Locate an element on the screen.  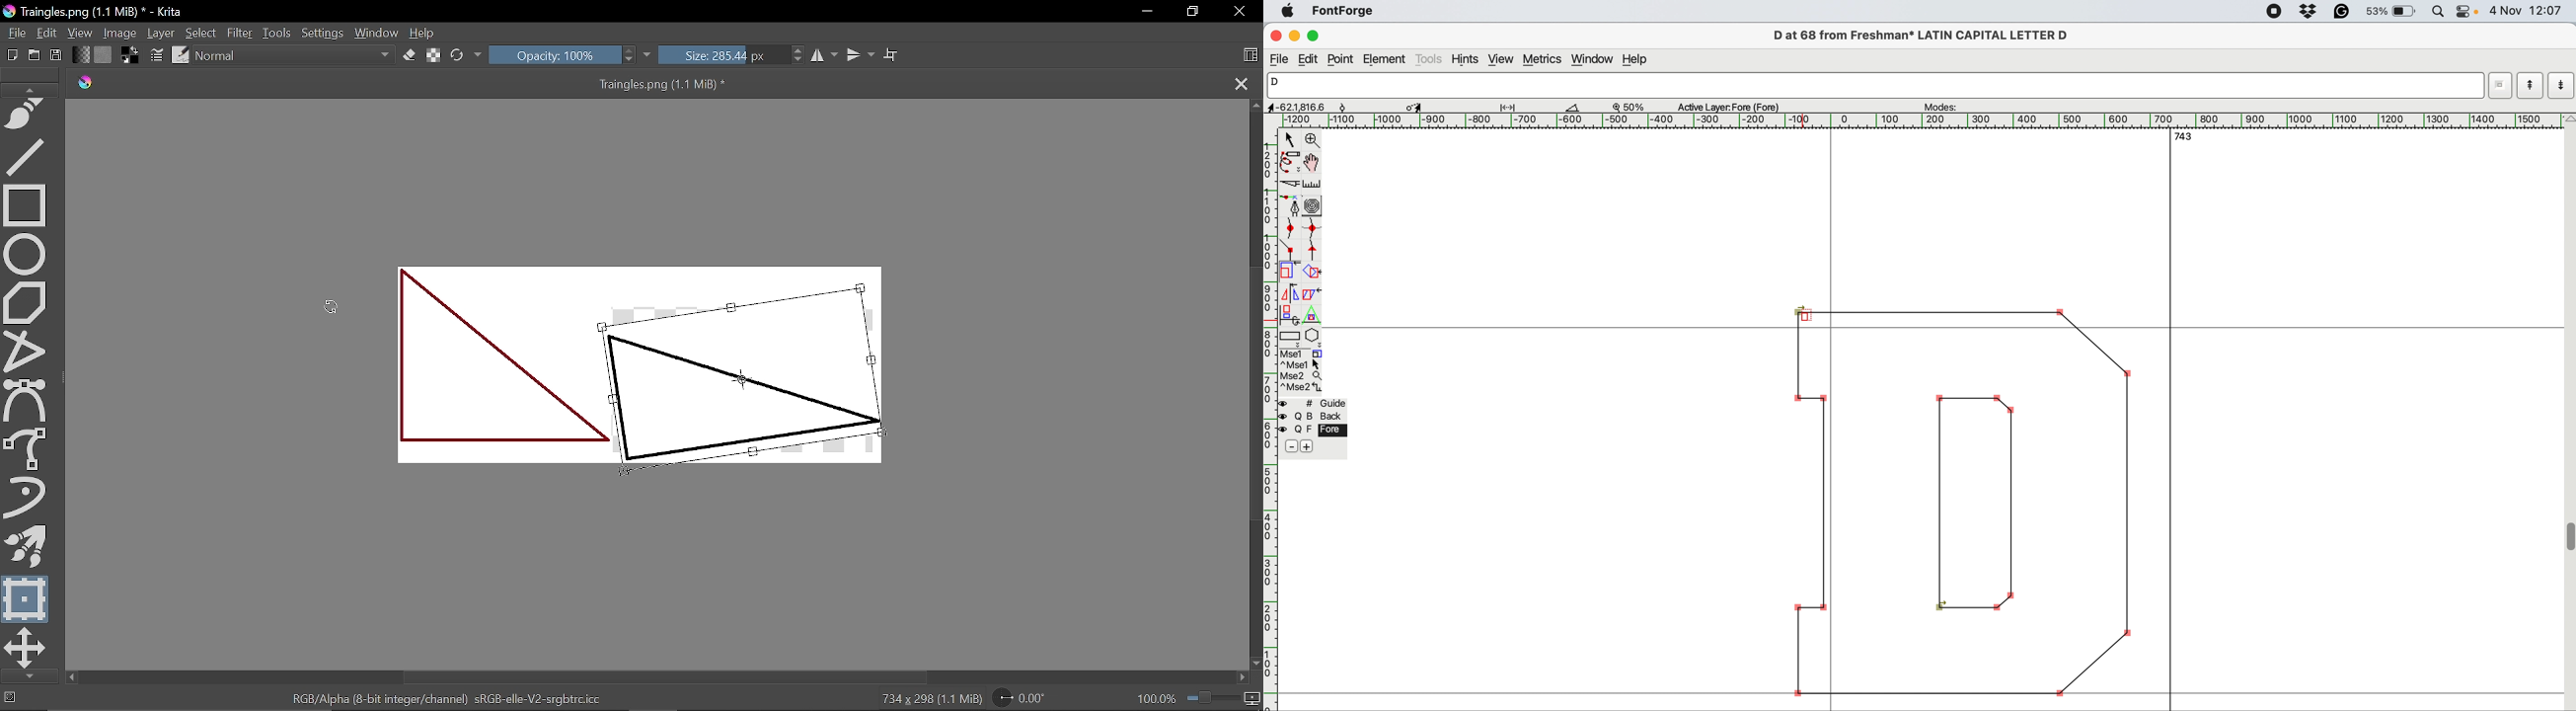
Gradient fill is located at coordinates (80, 55).